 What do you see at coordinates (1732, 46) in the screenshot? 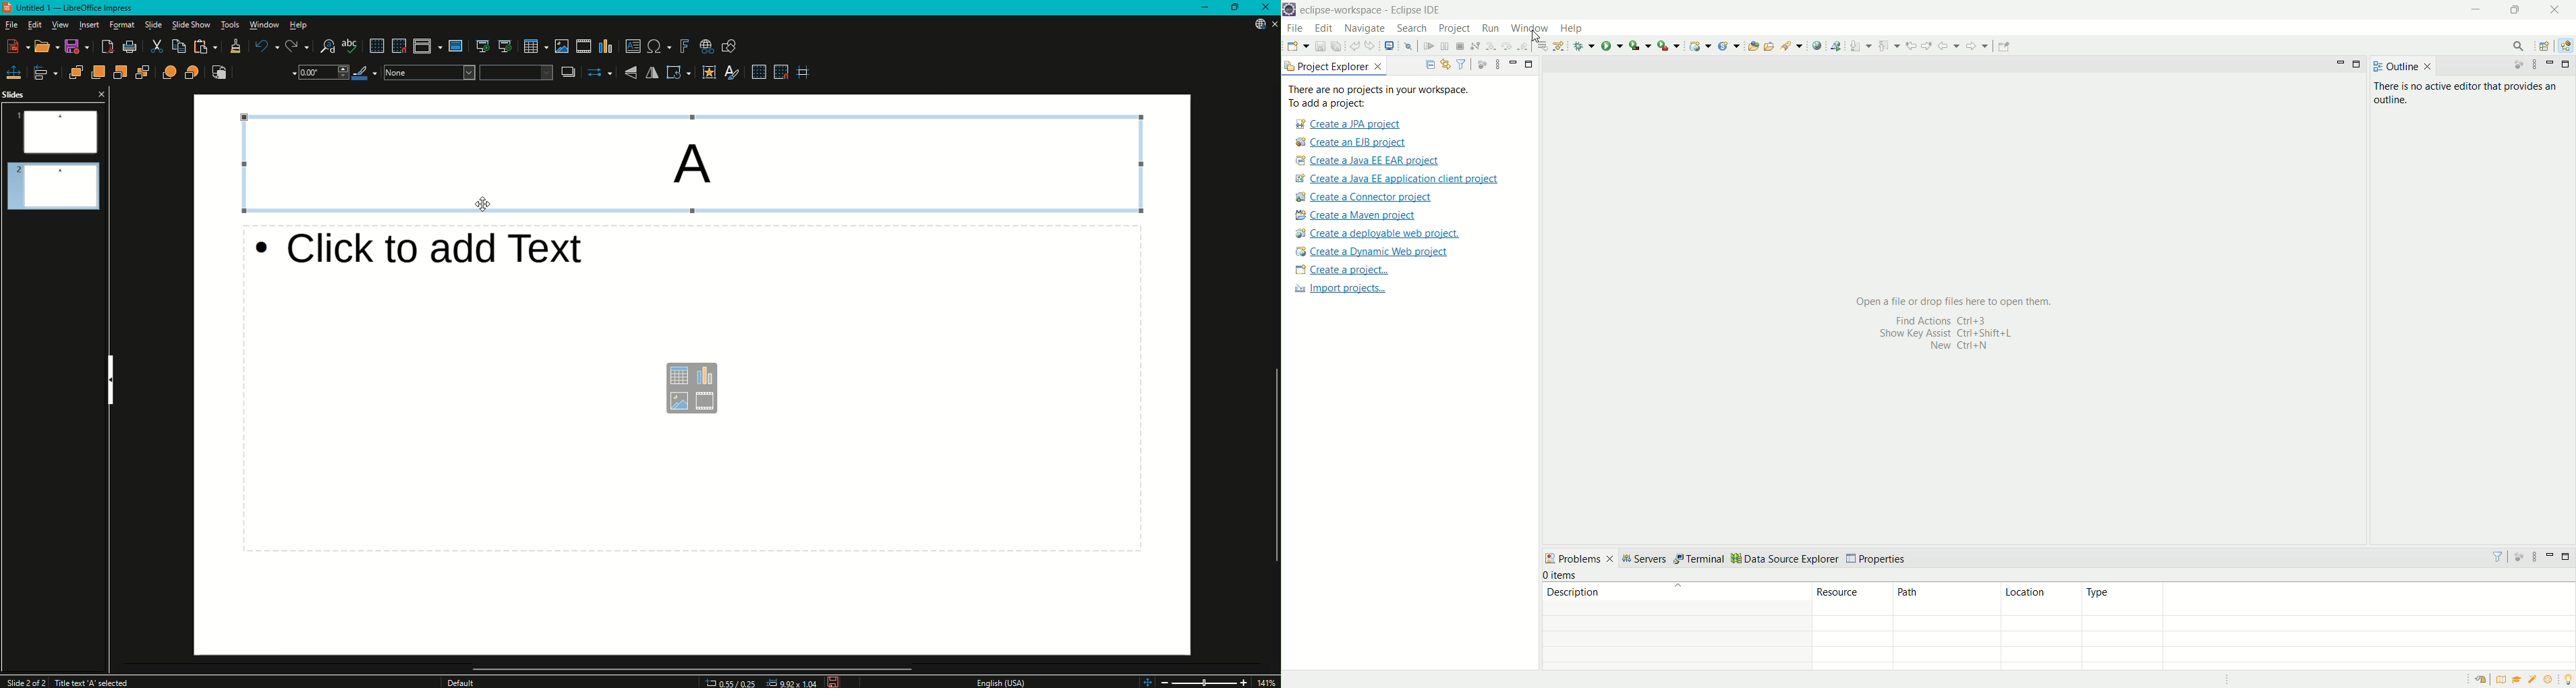
I see `create a new Java servlet` at bounding box center [1732, 46].